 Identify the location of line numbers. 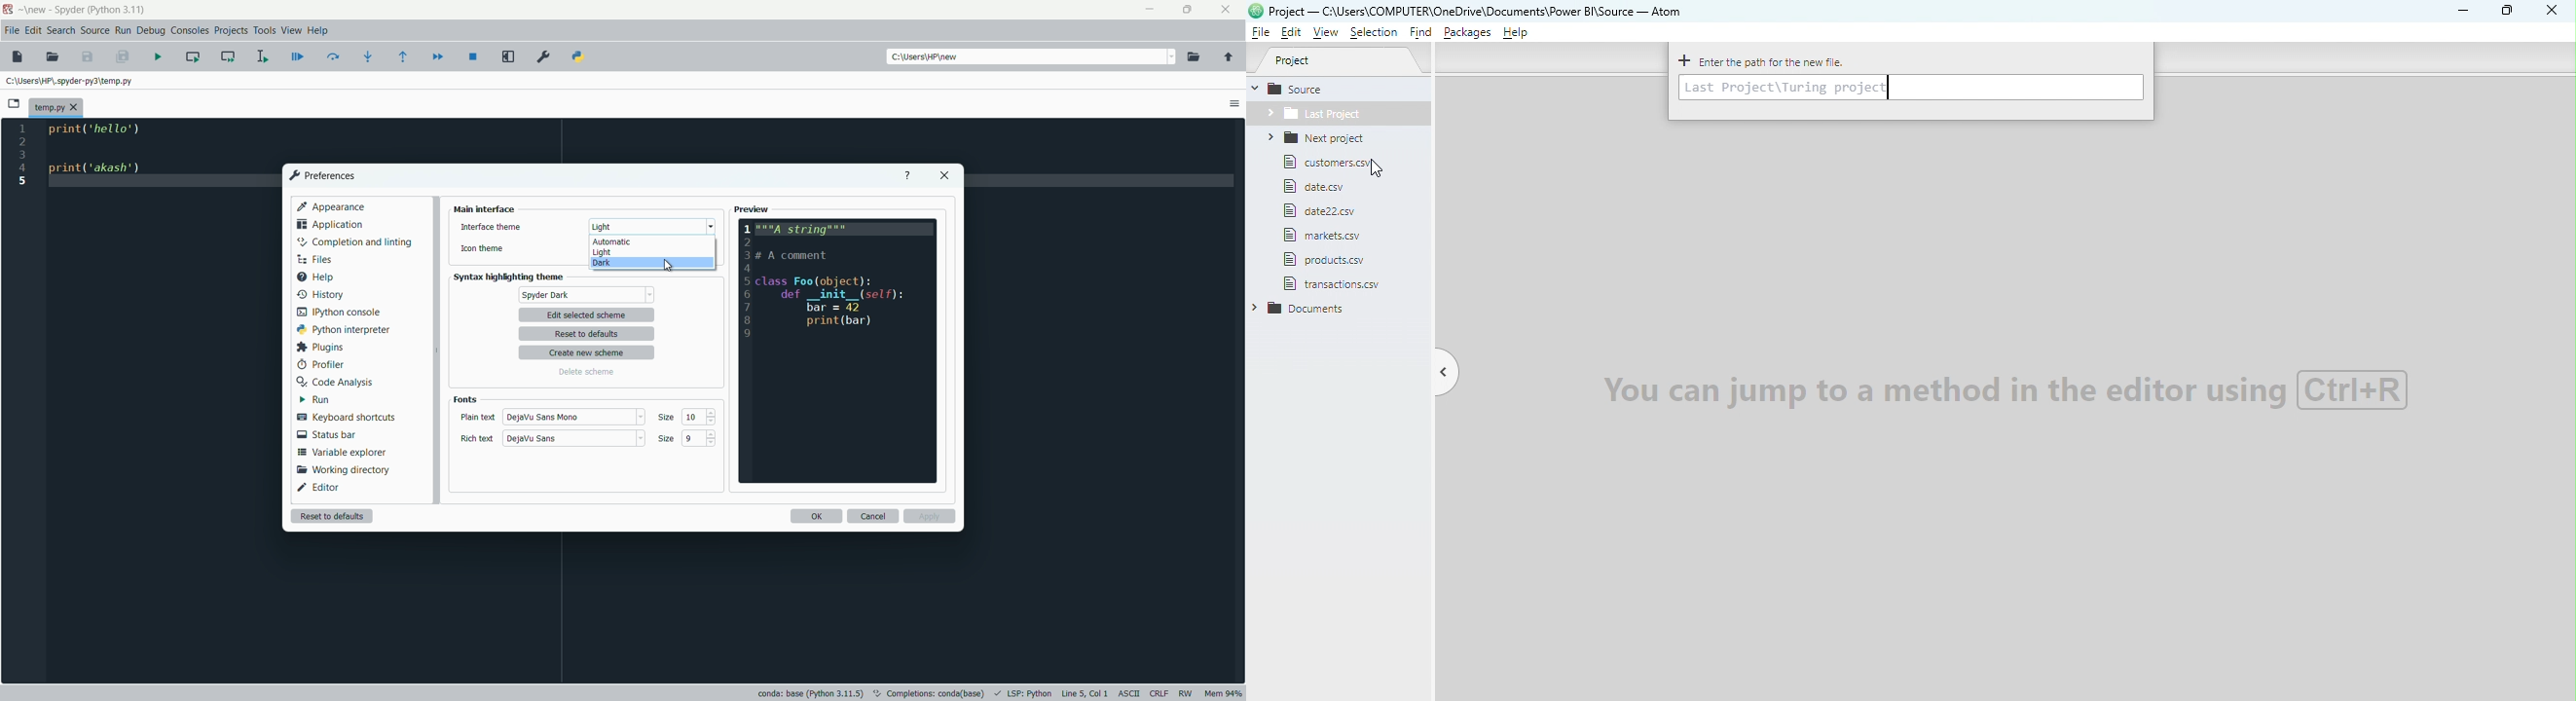
(22, 155).